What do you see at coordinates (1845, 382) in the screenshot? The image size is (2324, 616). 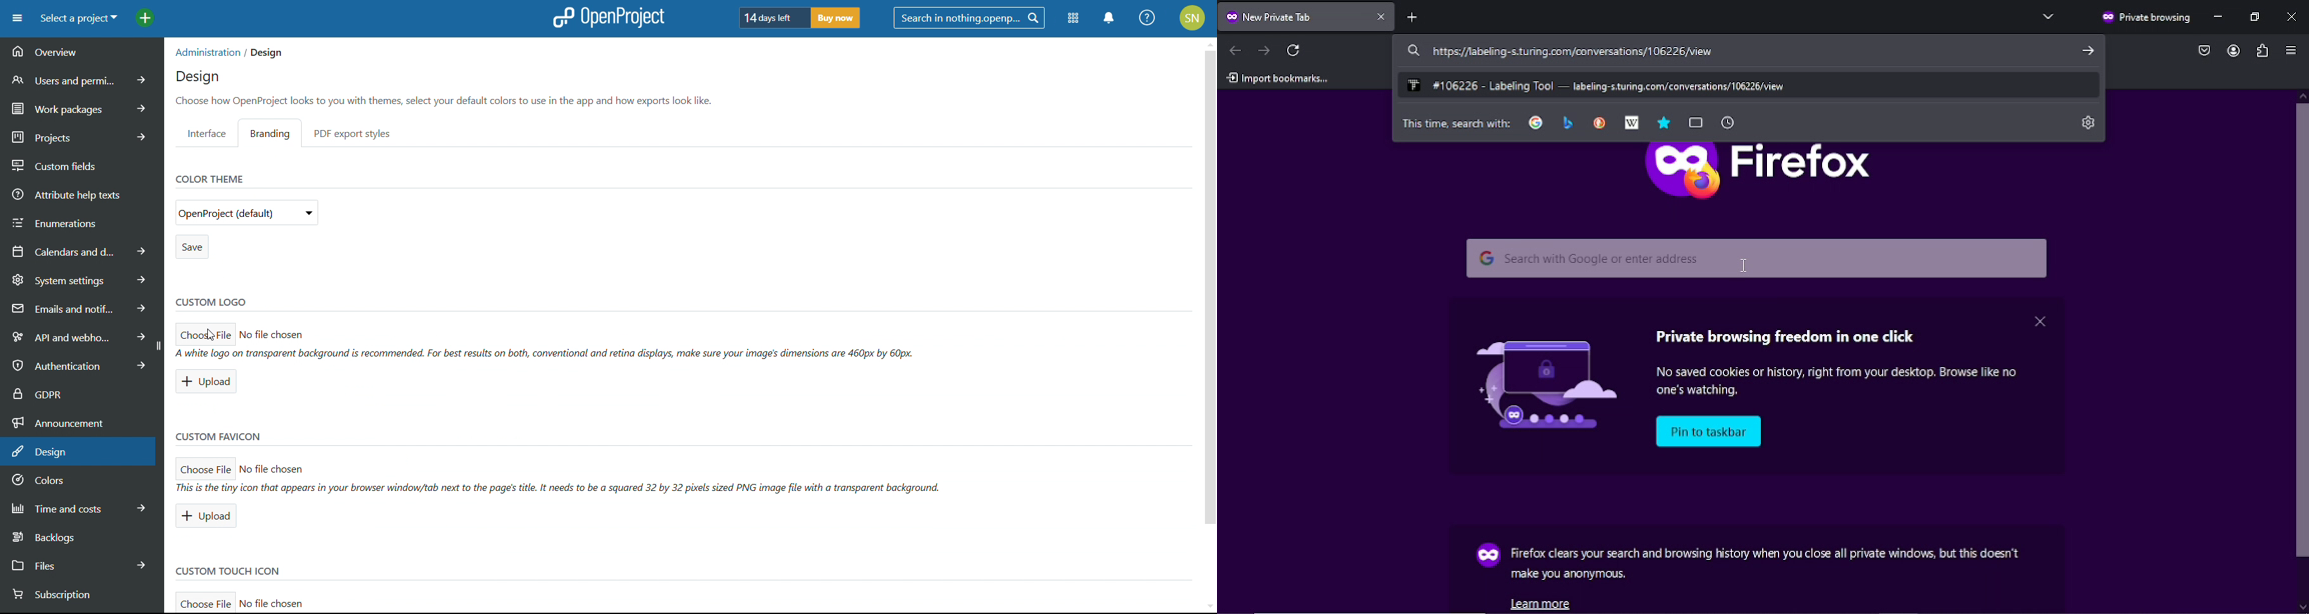 I see `No saved cookies or history, right from your desktop. Browse like no one's watching.` at bounding box center [1845, 382].